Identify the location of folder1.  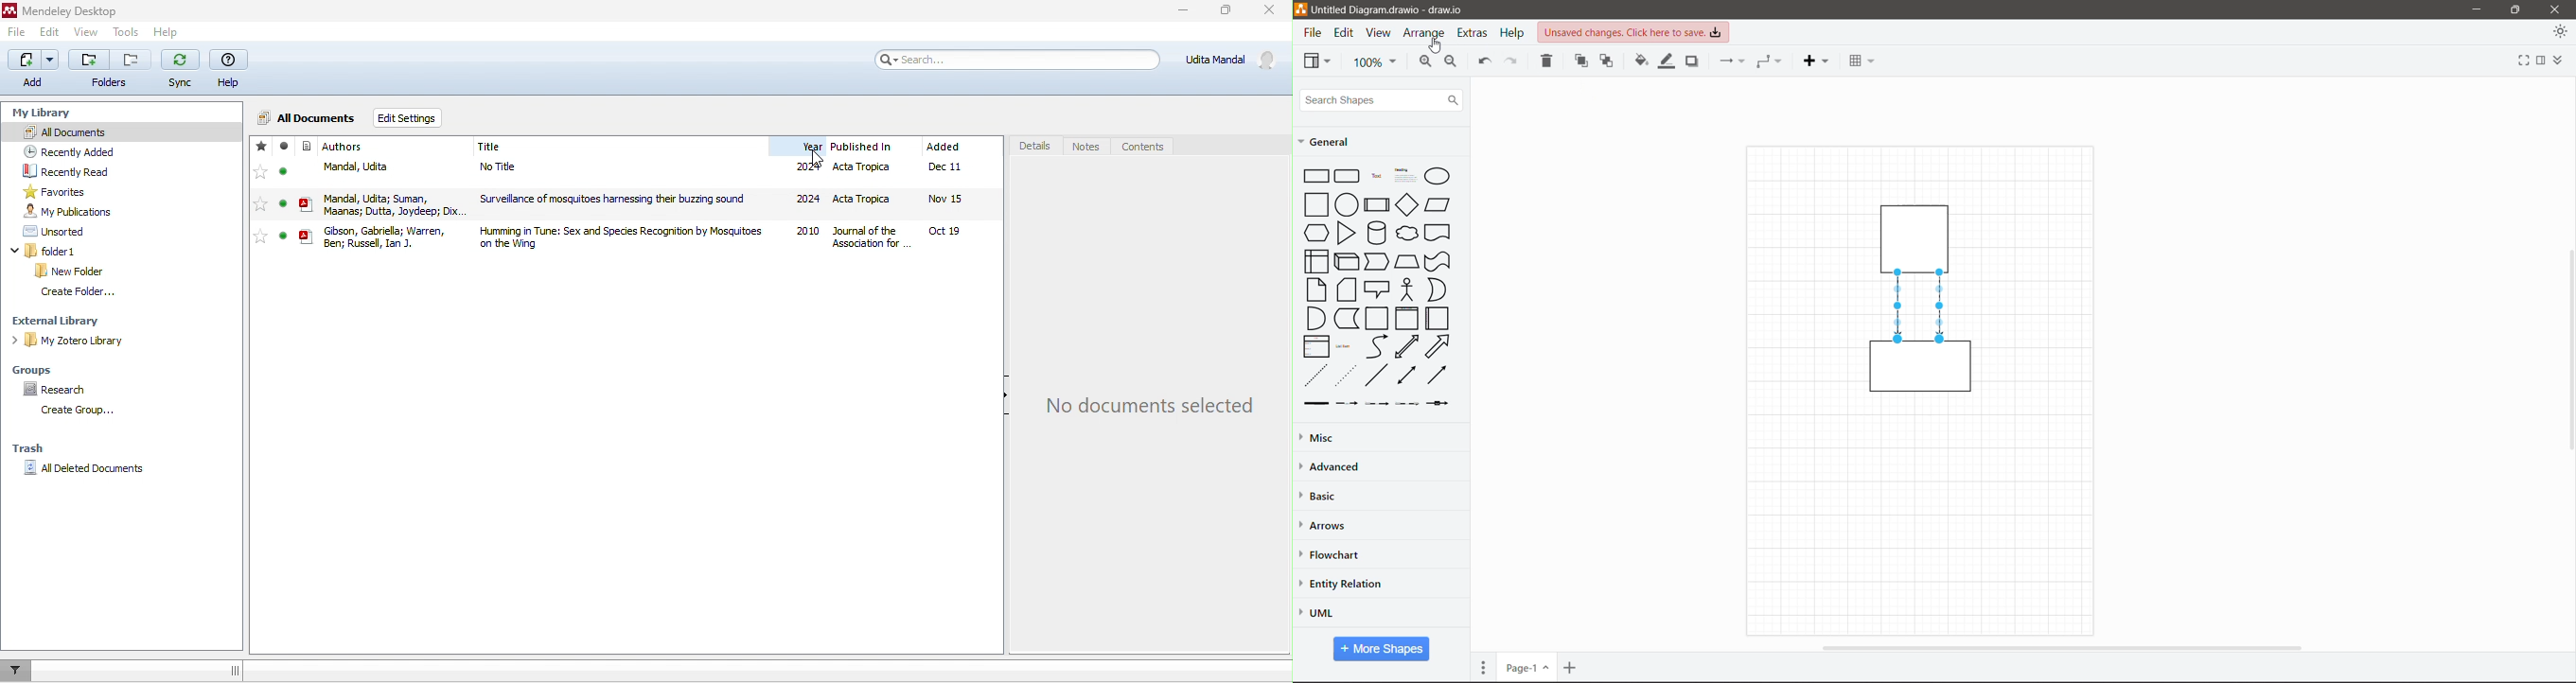
(61, 252).